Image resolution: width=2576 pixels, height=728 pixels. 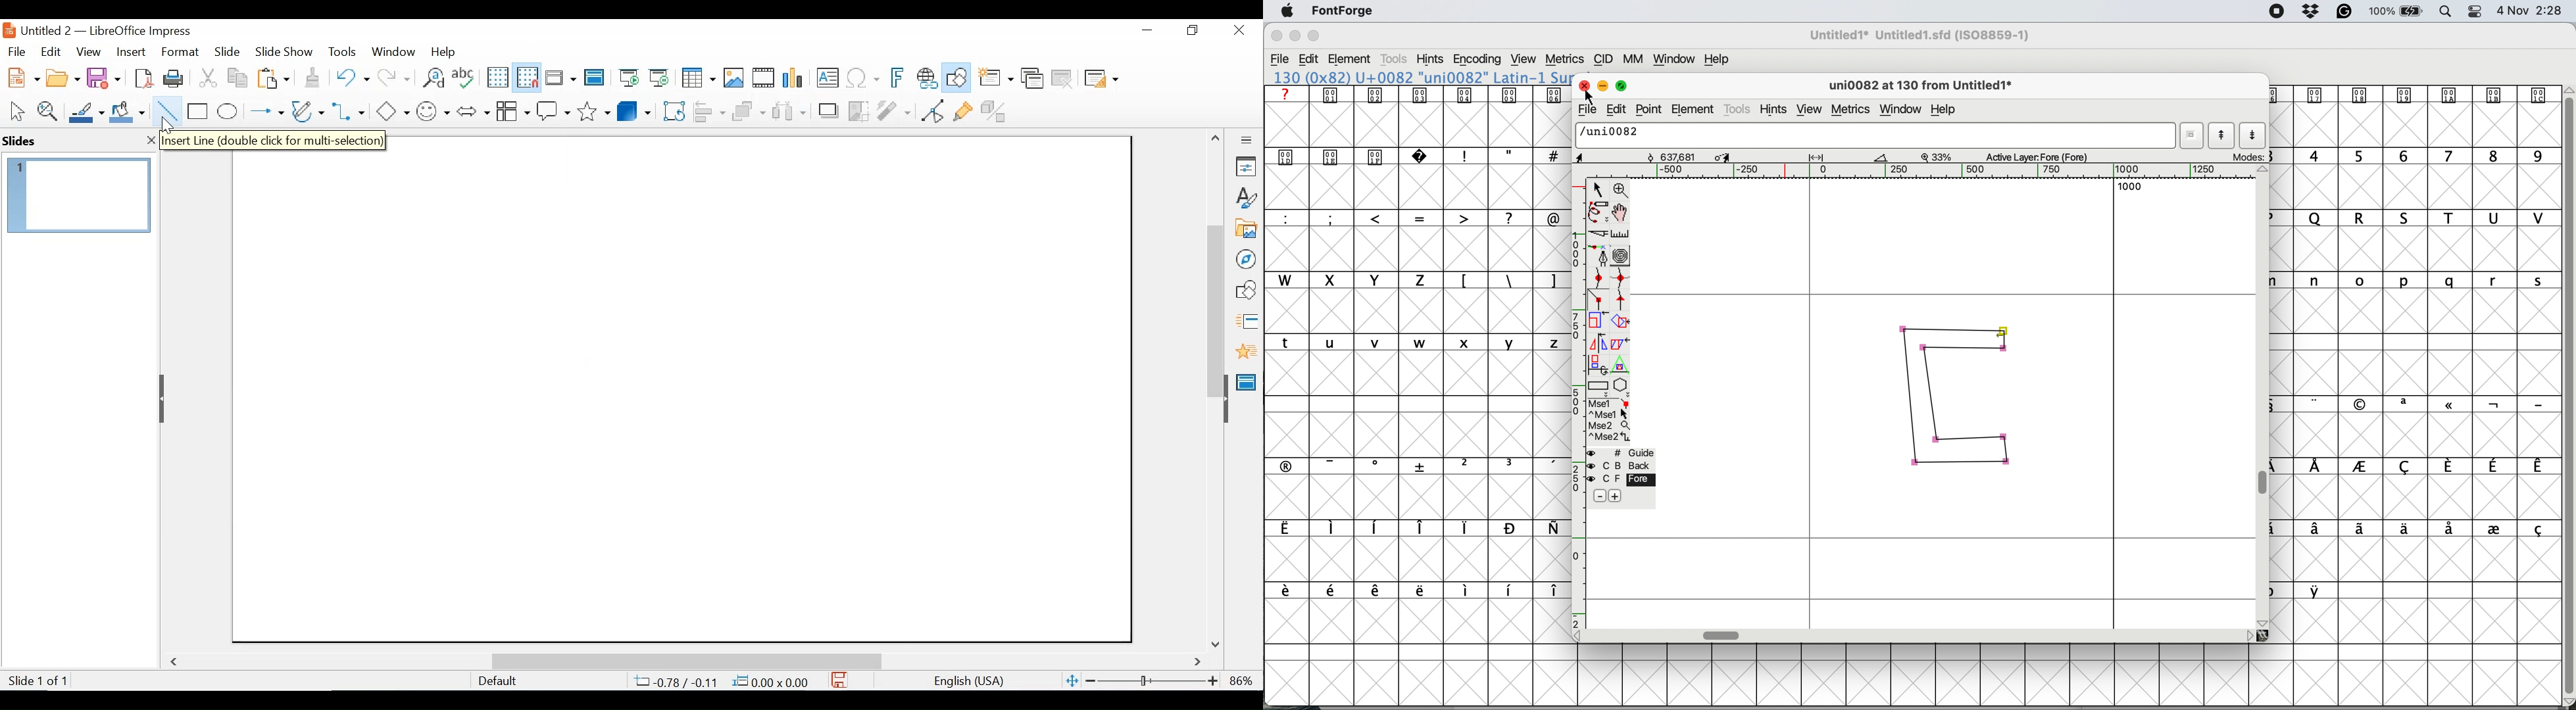 What do you see at coordinates (595, 79) in the screenshot?
I see `Master Slides` at bounding box center [595, 79].